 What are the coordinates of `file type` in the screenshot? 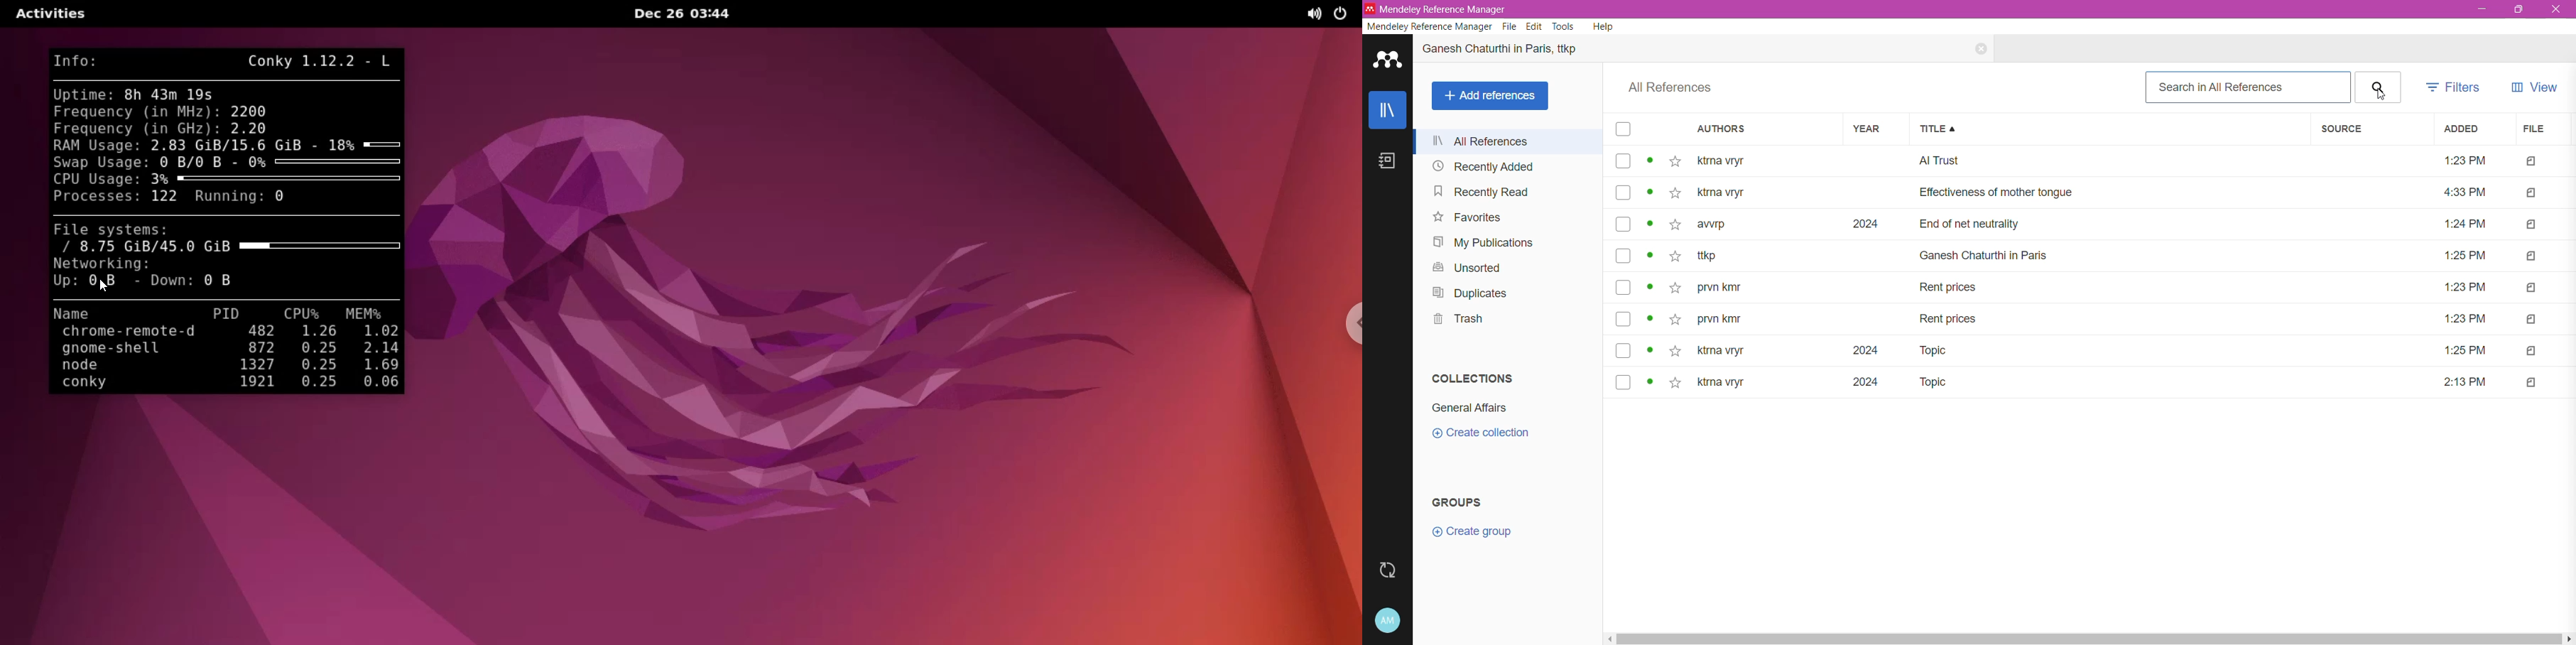 It's located at (2529, 193).